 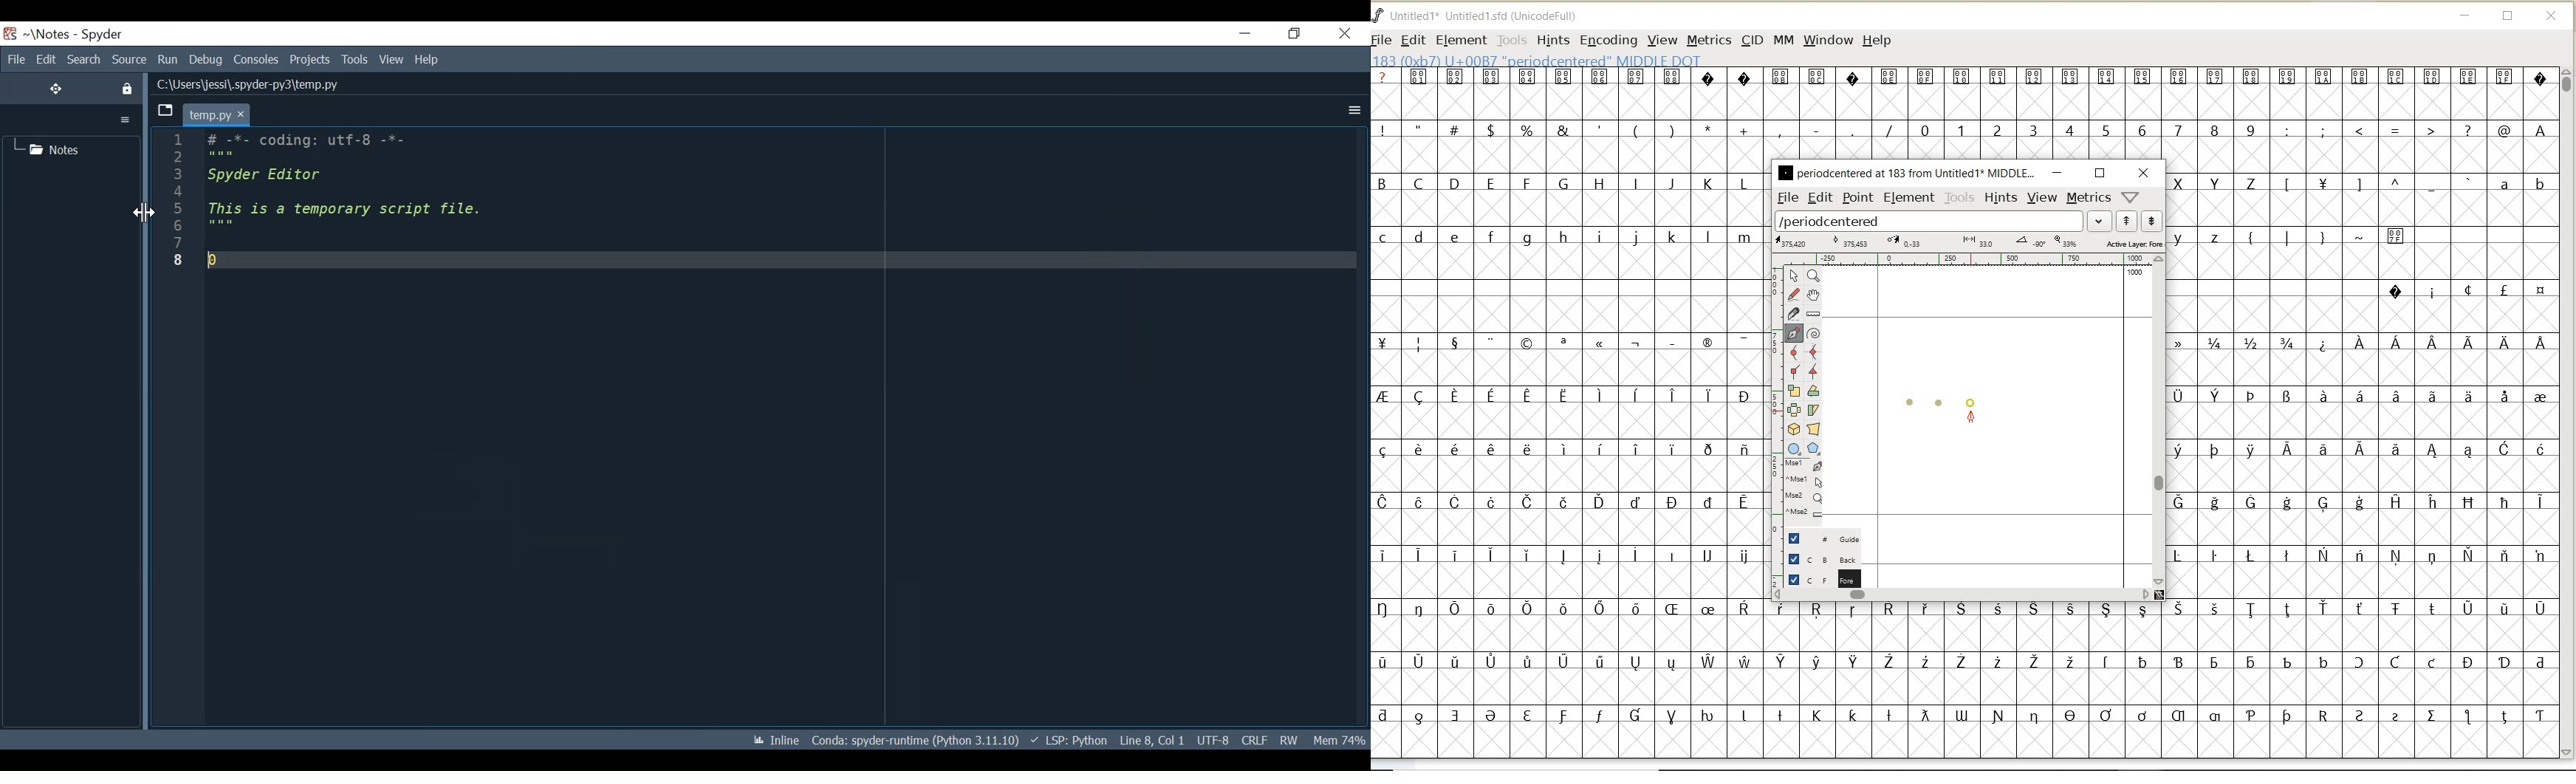 I want to click on point, so click(x=1857, y=199).